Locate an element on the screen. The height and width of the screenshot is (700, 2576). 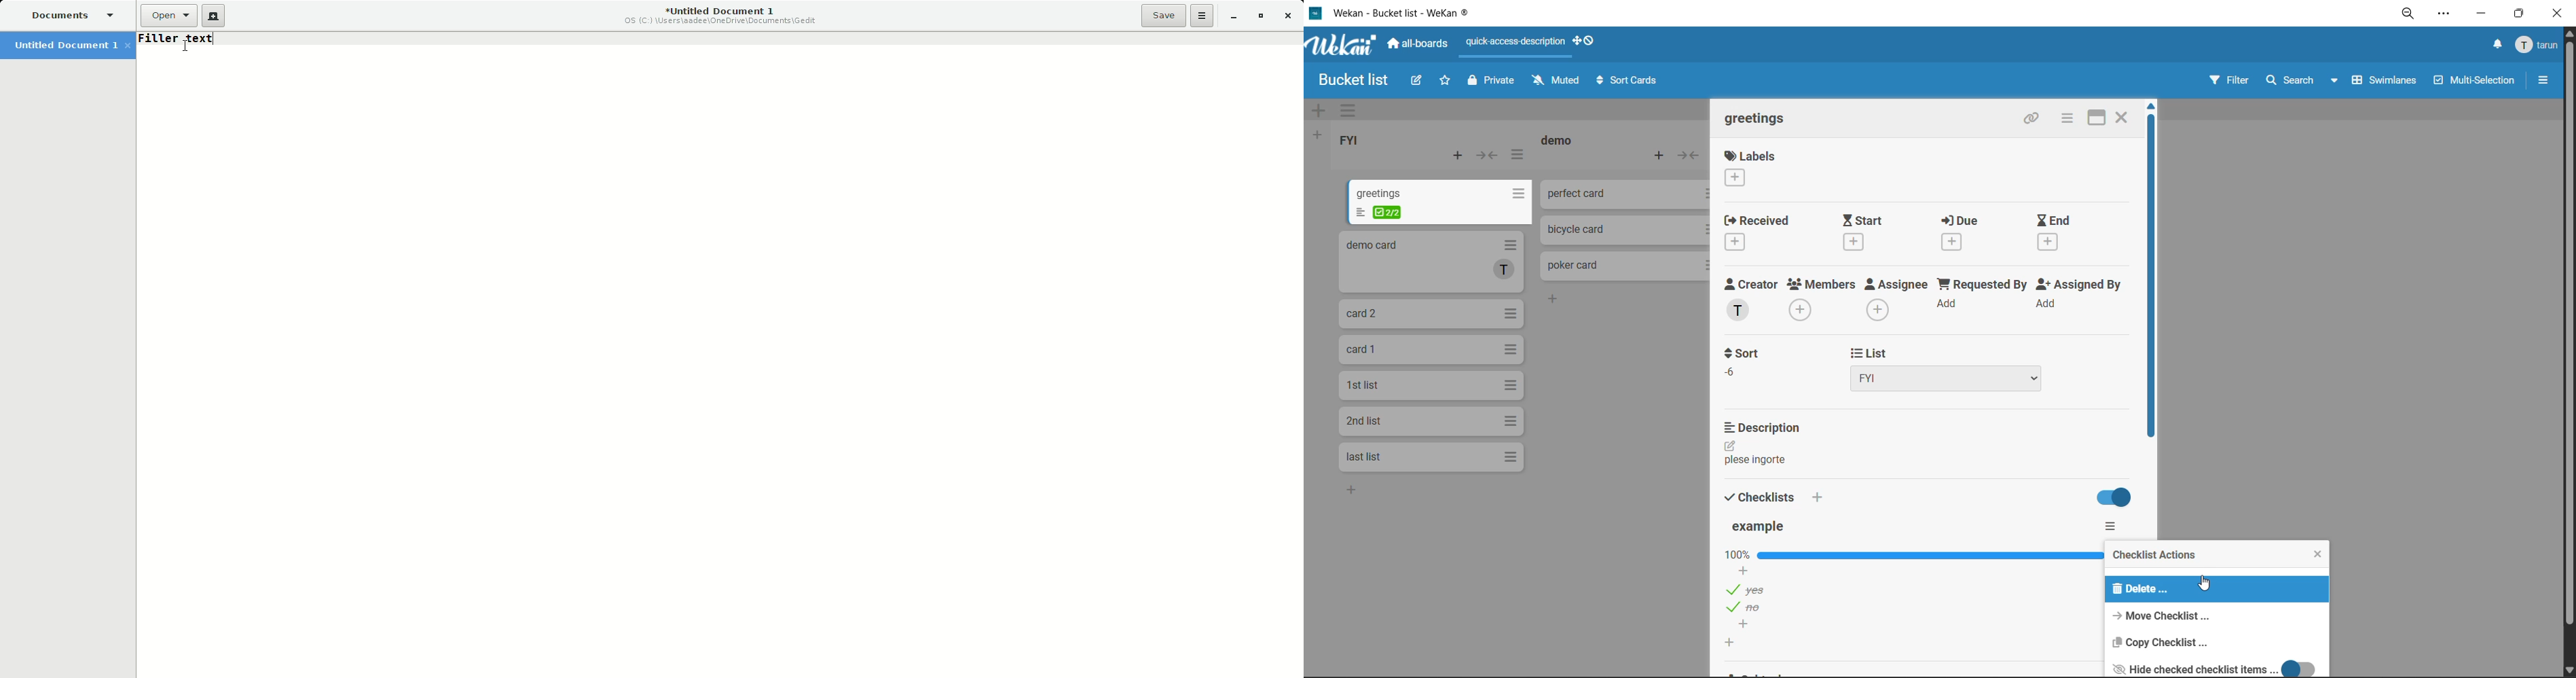
labels is located at coordinates (1749, 169).